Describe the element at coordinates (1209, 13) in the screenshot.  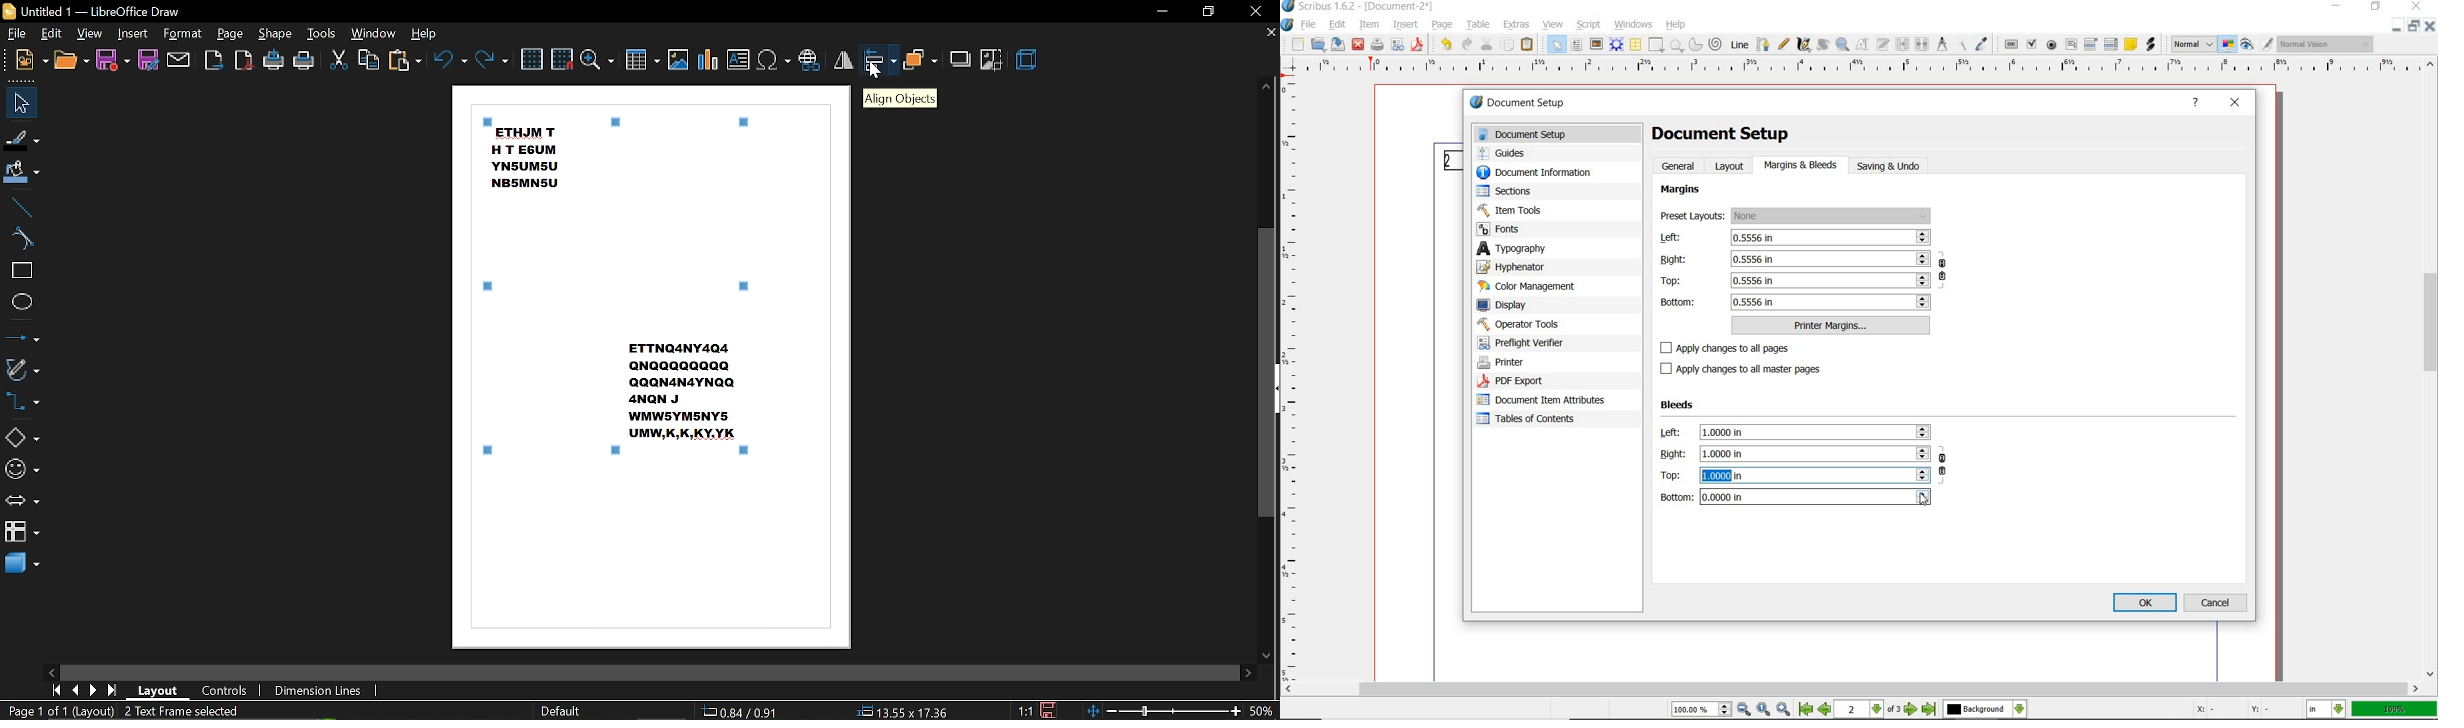
I see `restore down` at that location.